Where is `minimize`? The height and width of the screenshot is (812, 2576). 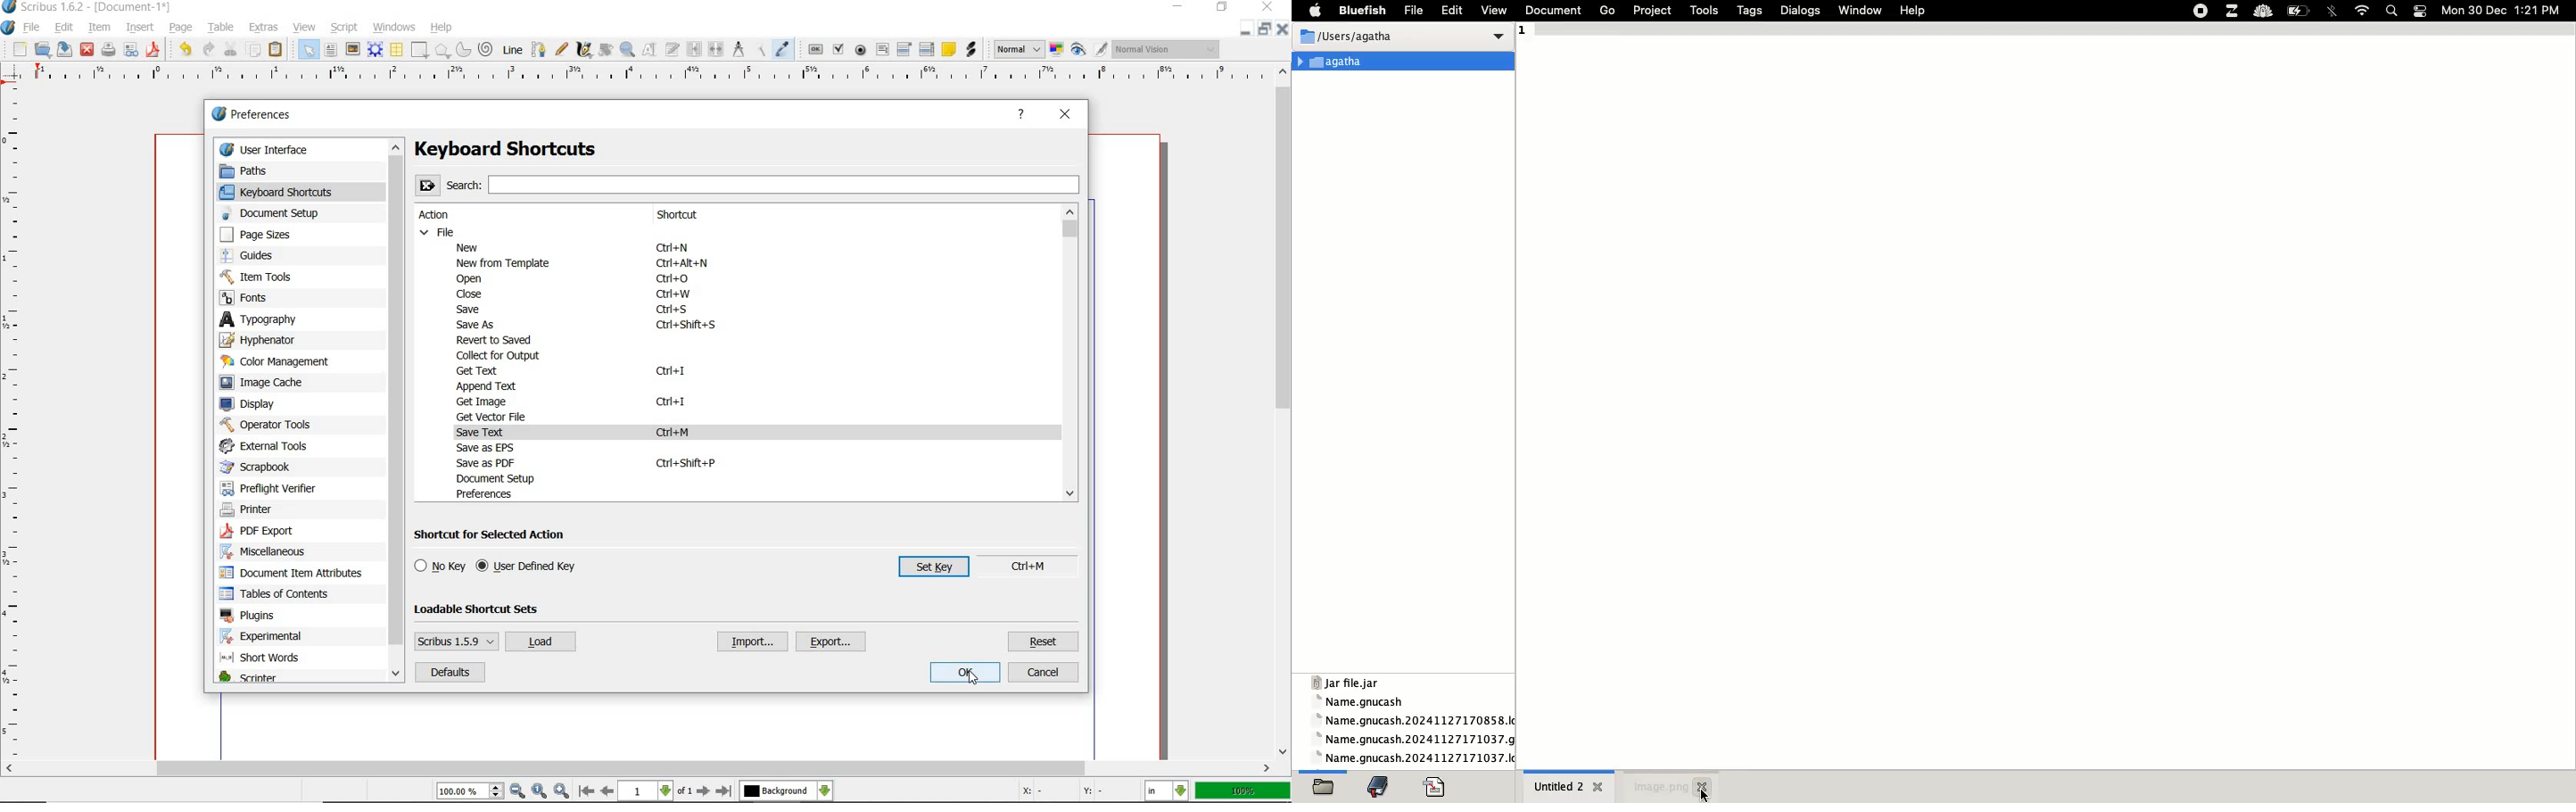 minimize is located at coordinates (1266, 28).